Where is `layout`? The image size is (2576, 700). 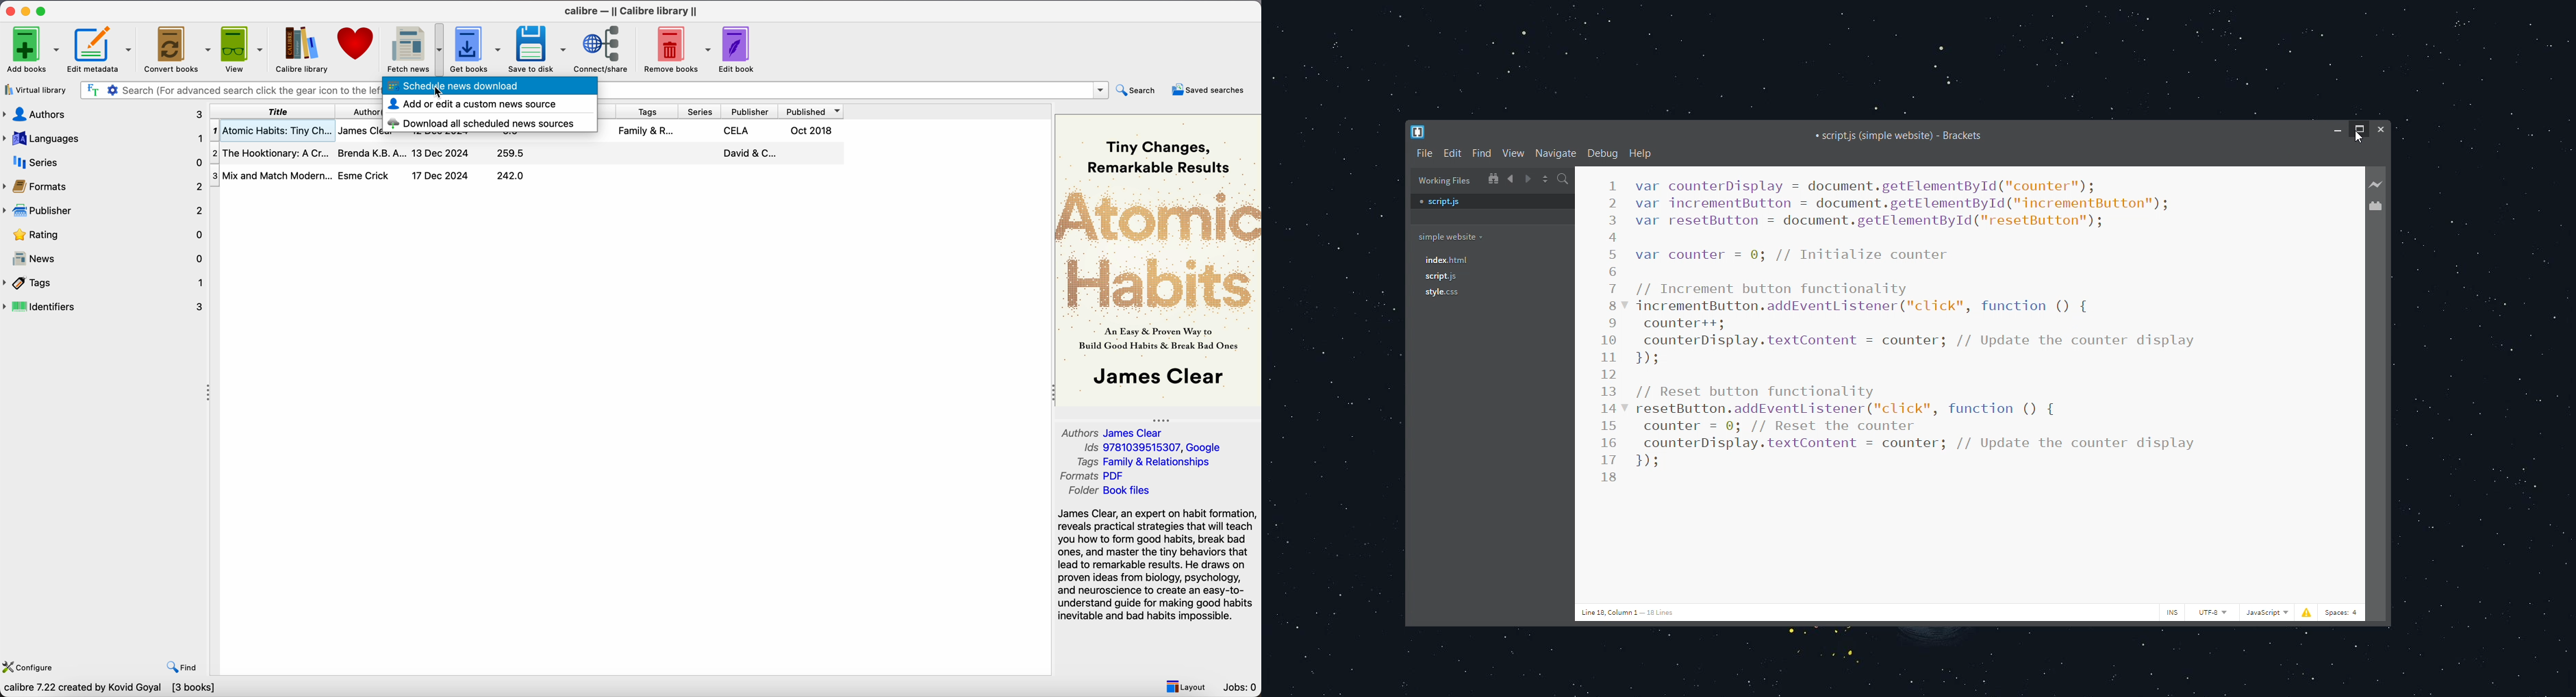
layout is located at coordinates (1185, 685).